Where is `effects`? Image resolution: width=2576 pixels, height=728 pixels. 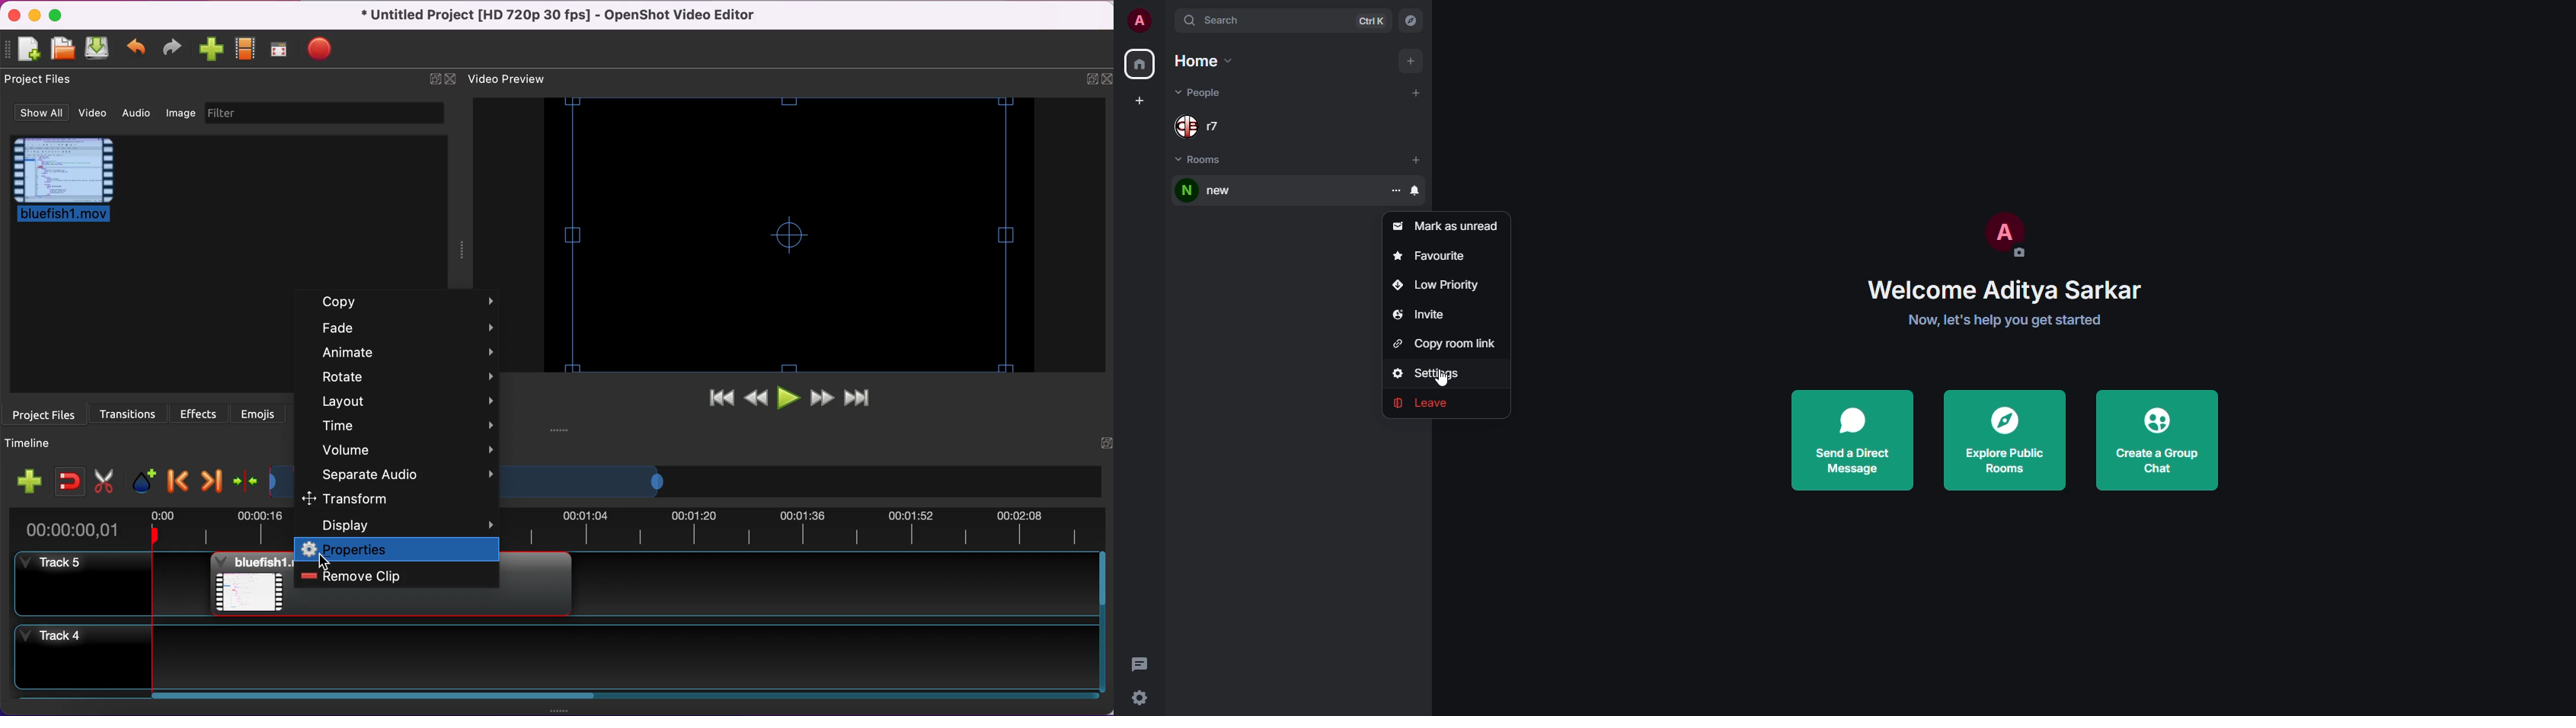
effects is located at coordinates (198, 414).